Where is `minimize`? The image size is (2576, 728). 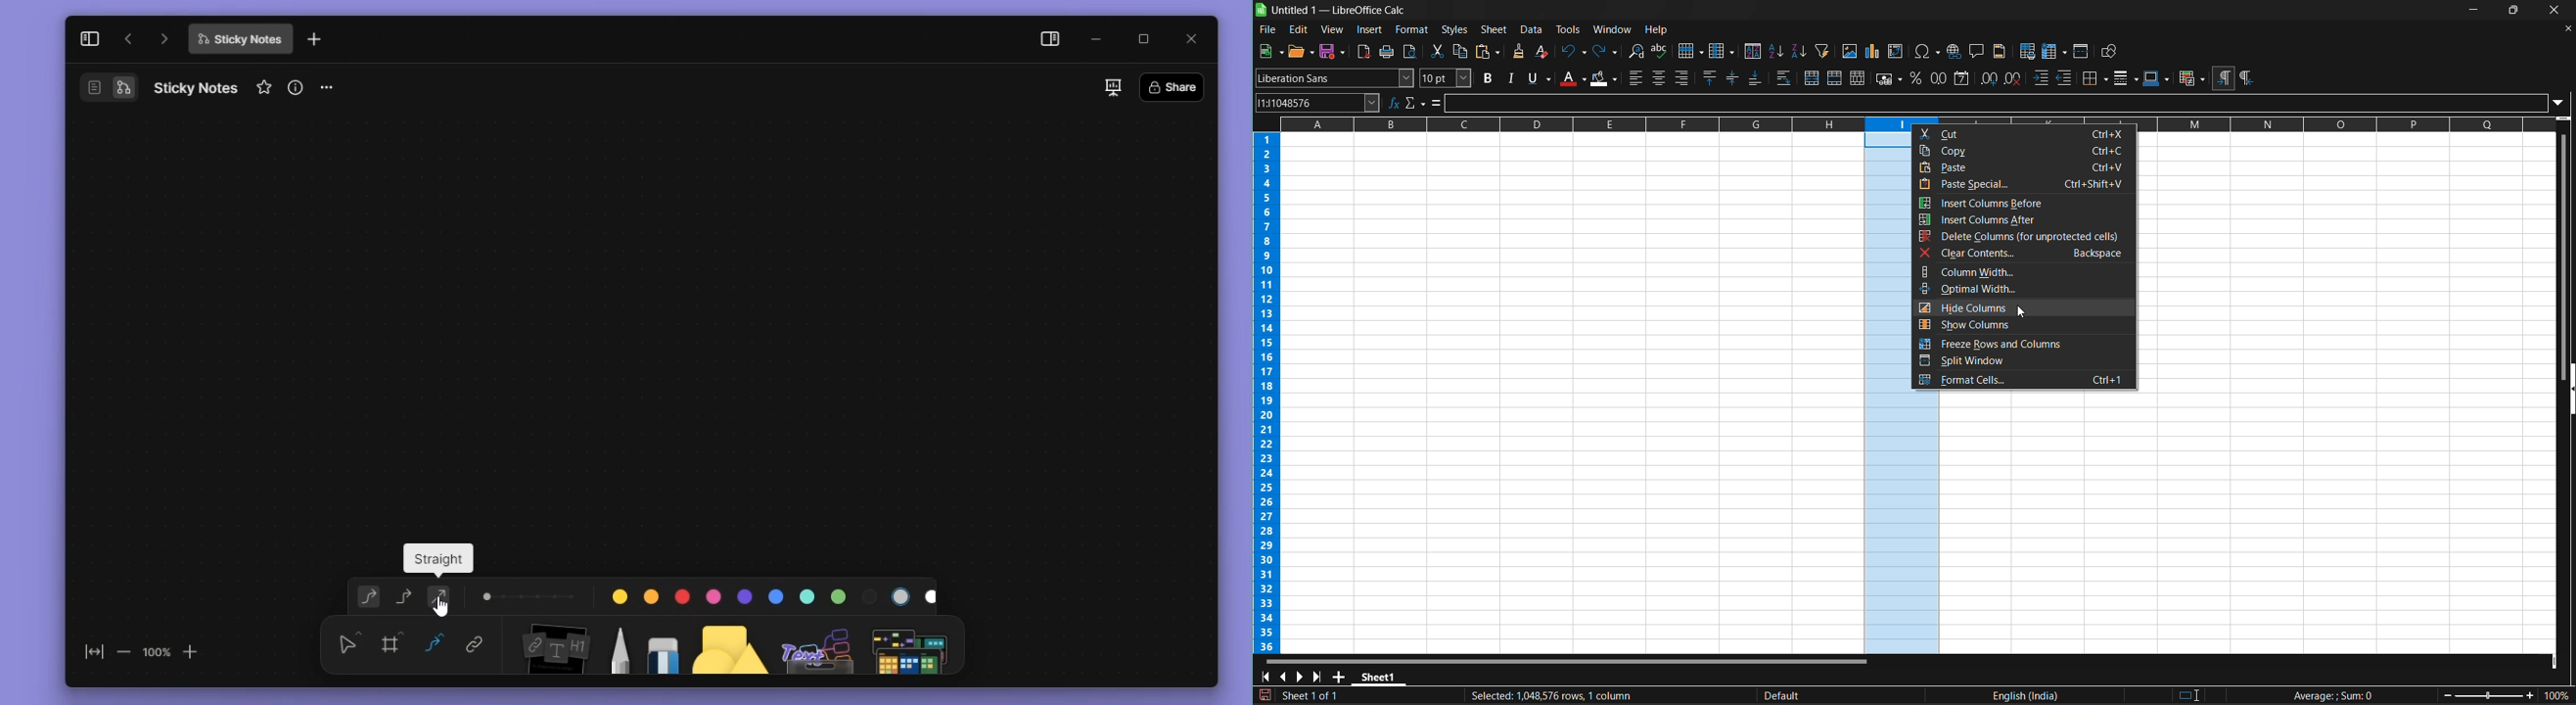 minimize is located at coordinates (2475, 11).